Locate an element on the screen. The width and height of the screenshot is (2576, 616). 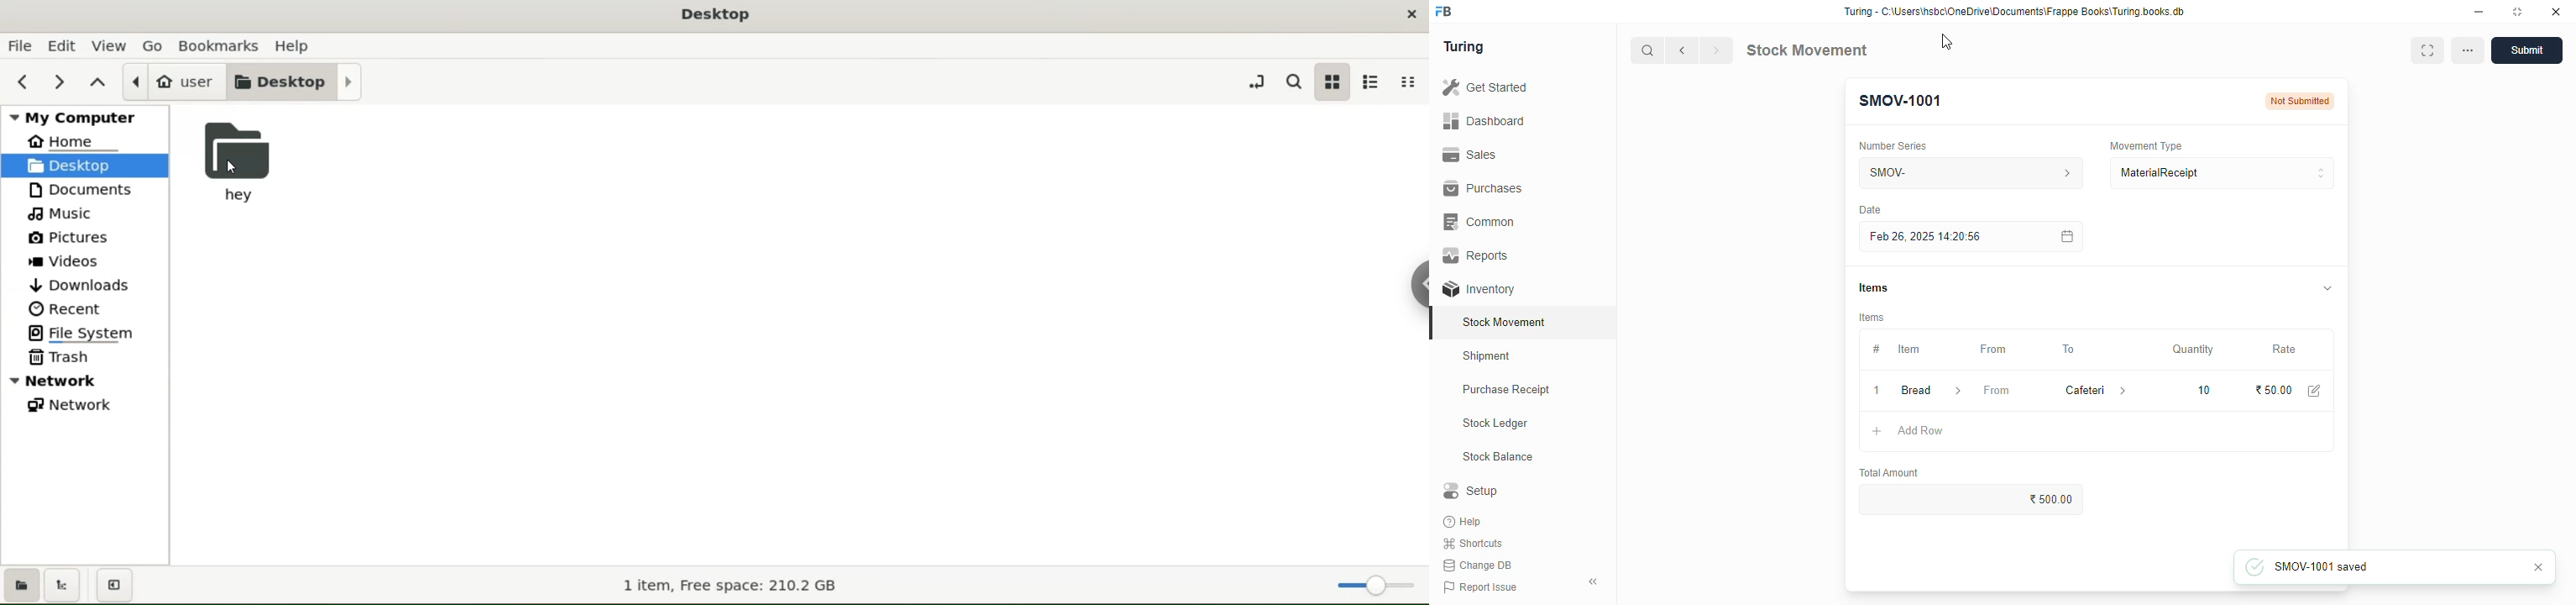
reports is located at coordinates (1477, 255).